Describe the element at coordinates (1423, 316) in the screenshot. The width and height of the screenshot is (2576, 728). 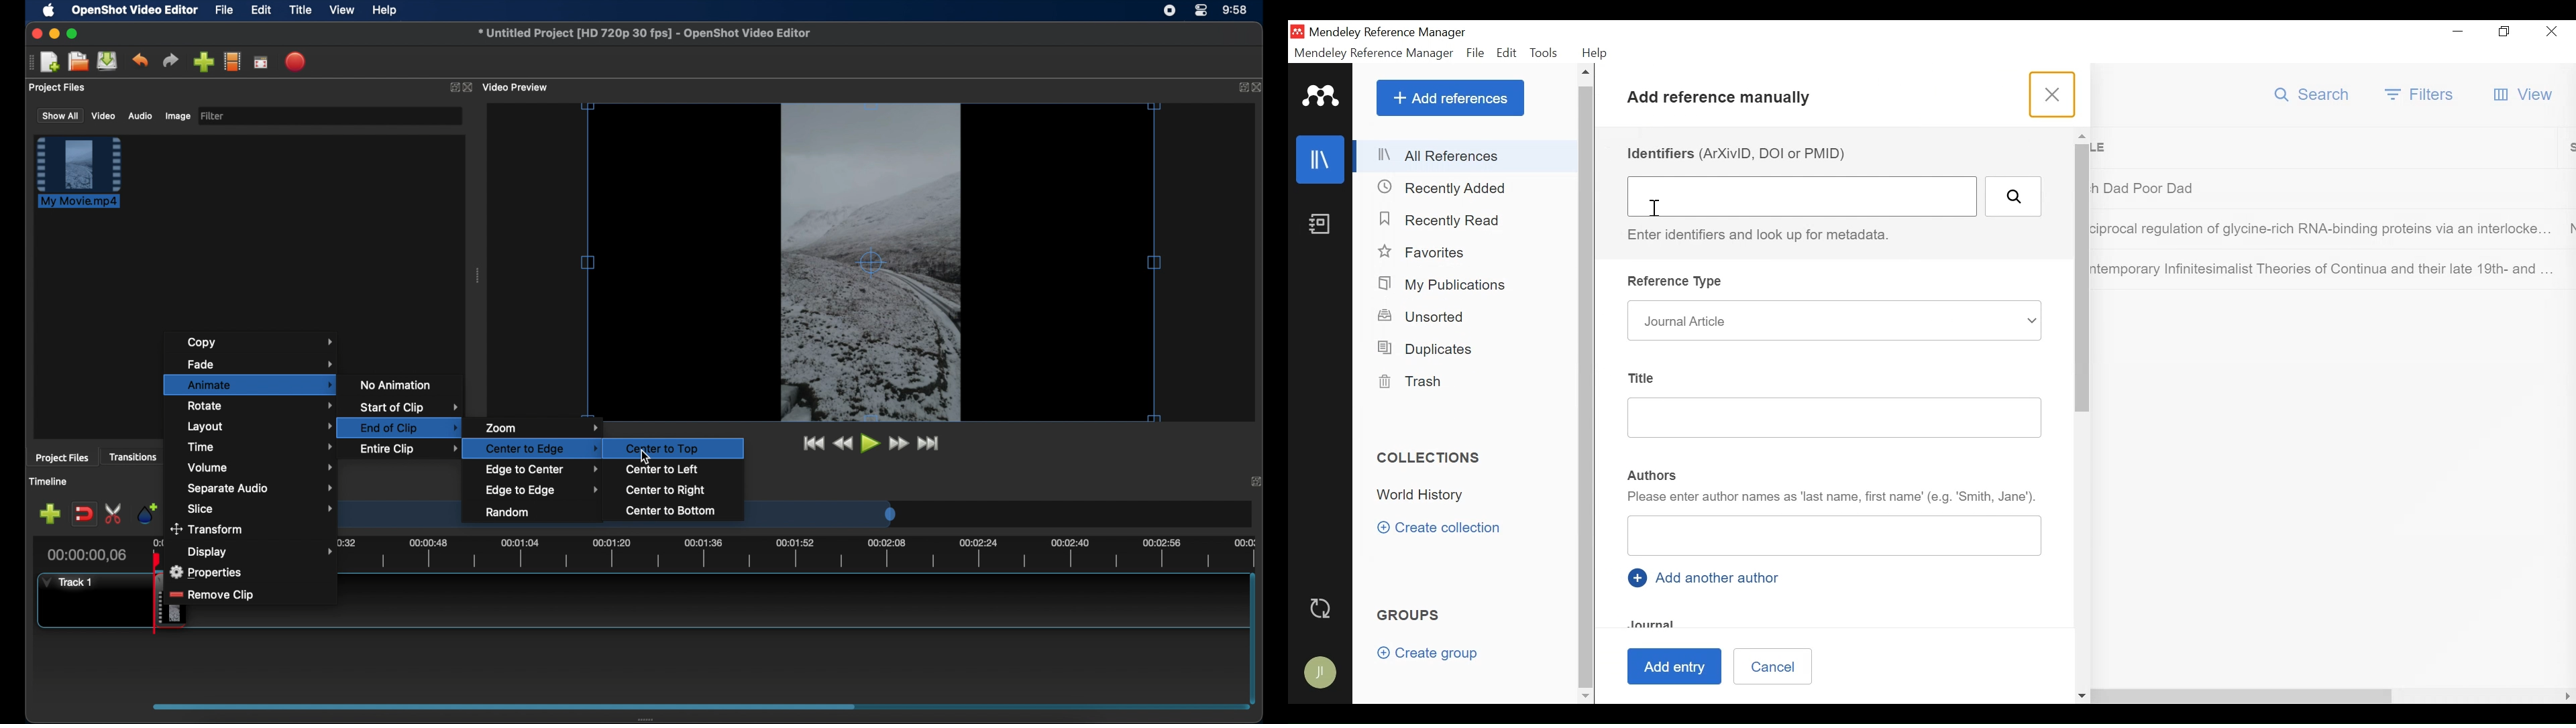
I see `Unsorted` at that location.